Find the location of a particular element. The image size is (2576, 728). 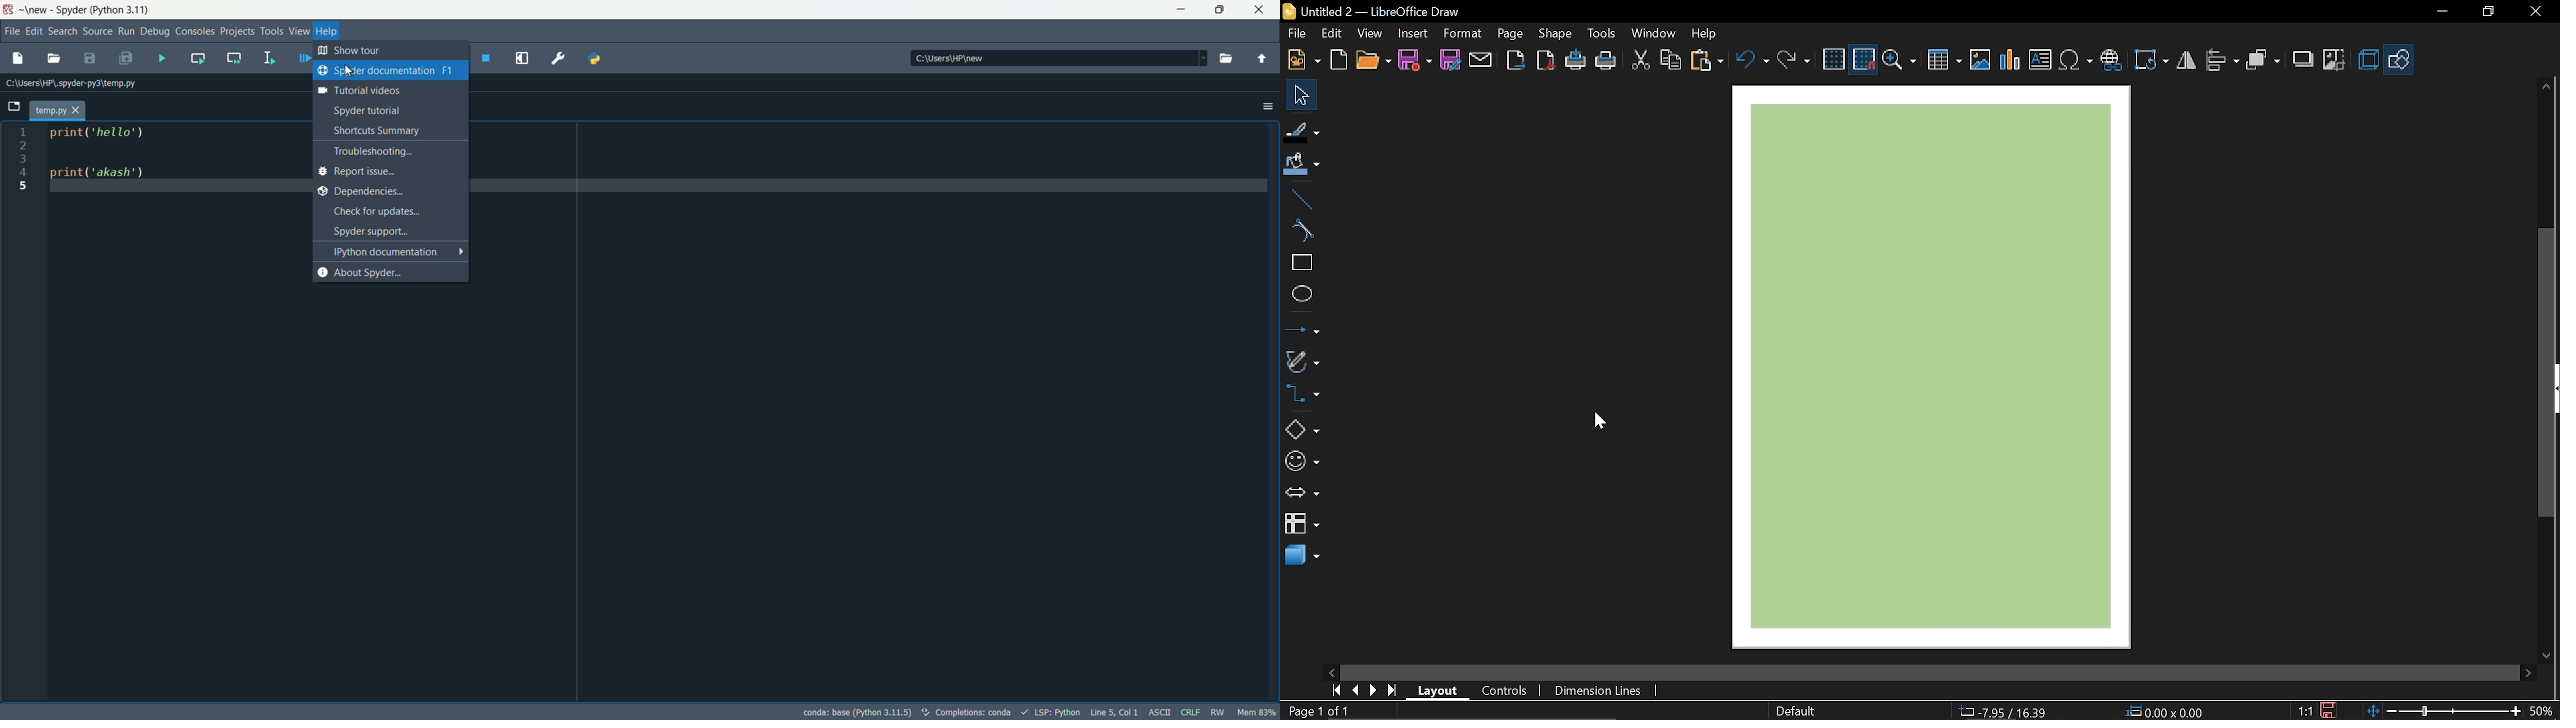

Select is located at coordinates (1302, 95).